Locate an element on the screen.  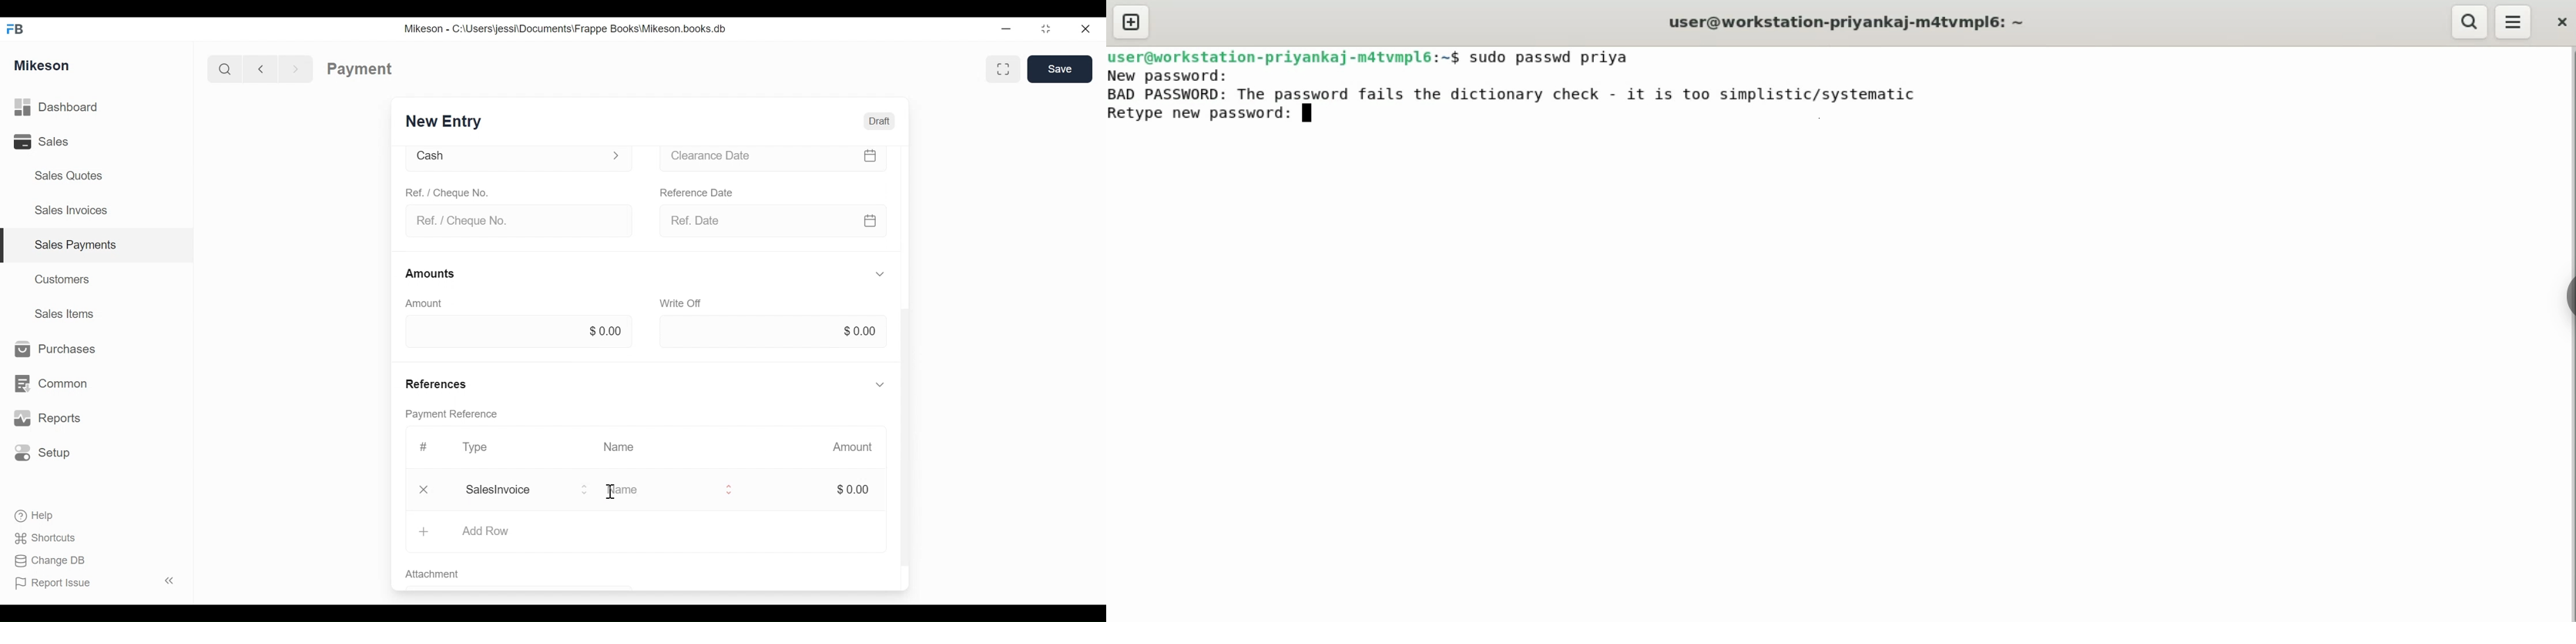
Hashtag is located at coordinates (424, 448).